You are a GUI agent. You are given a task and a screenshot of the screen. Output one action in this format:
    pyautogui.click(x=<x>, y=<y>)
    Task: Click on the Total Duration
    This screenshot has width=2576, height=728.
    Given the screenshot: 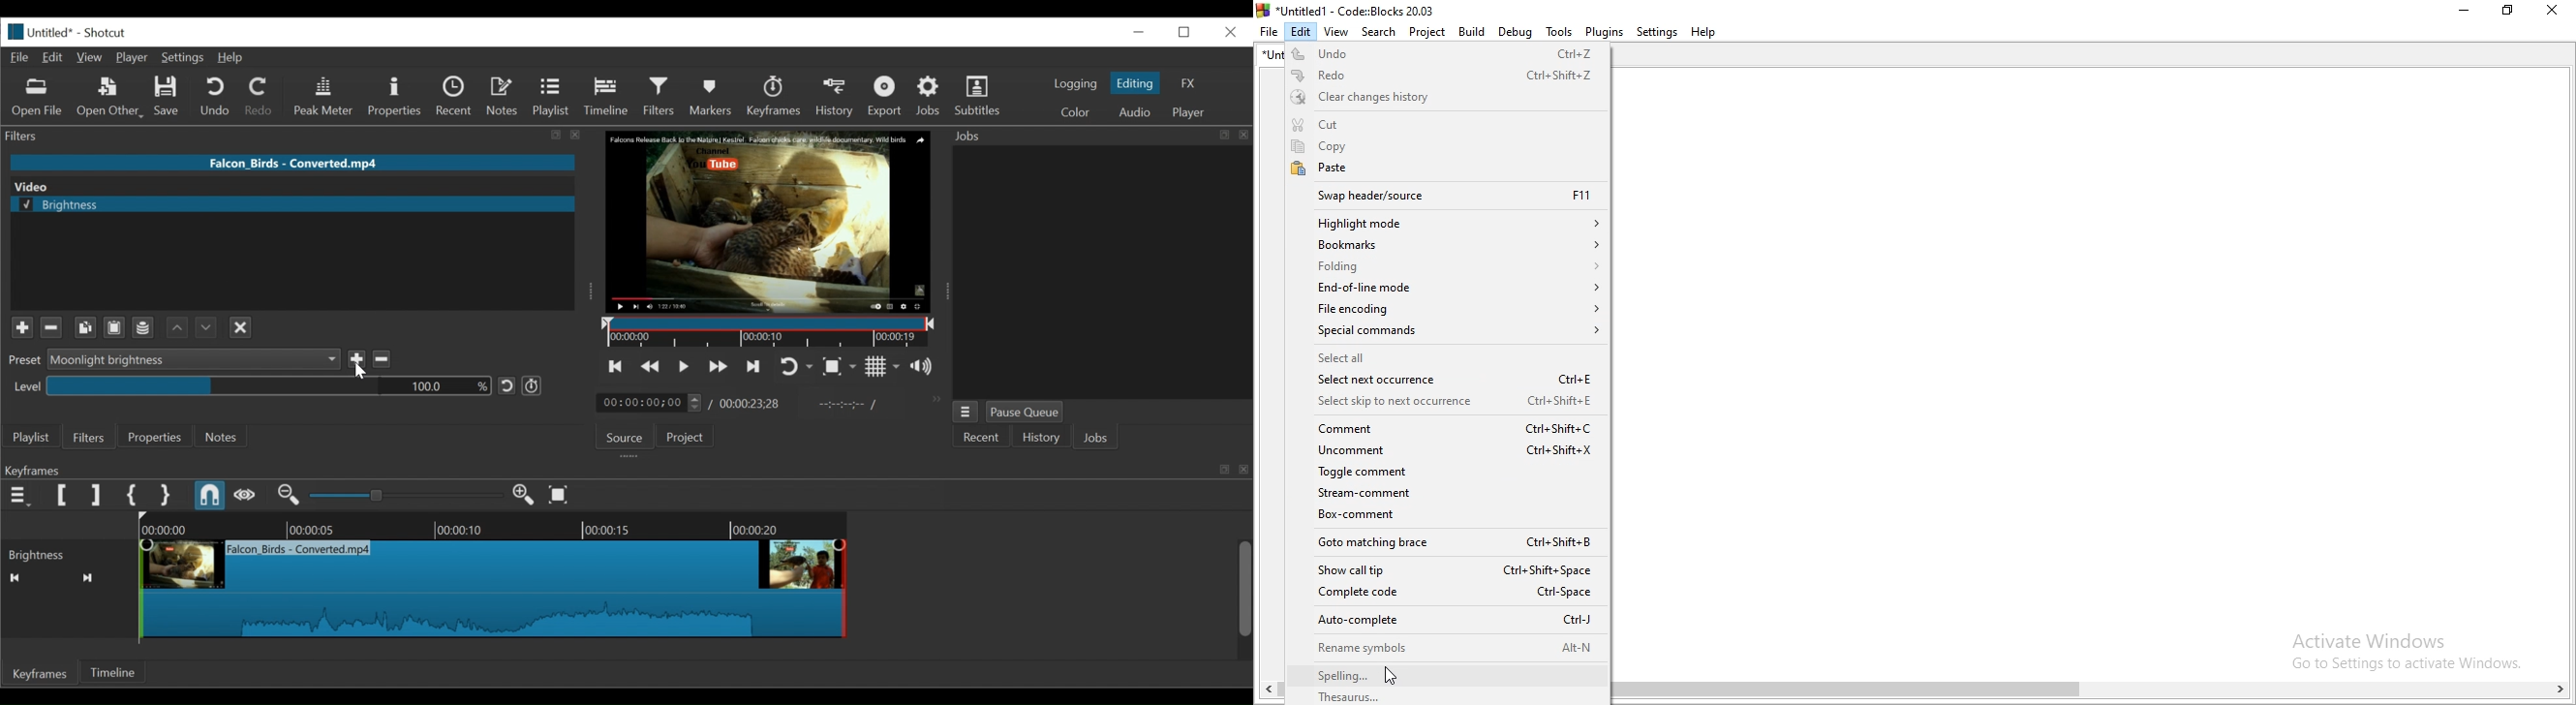 What is the action you would take?
    pyautogui.click(x=750, y=404)
    